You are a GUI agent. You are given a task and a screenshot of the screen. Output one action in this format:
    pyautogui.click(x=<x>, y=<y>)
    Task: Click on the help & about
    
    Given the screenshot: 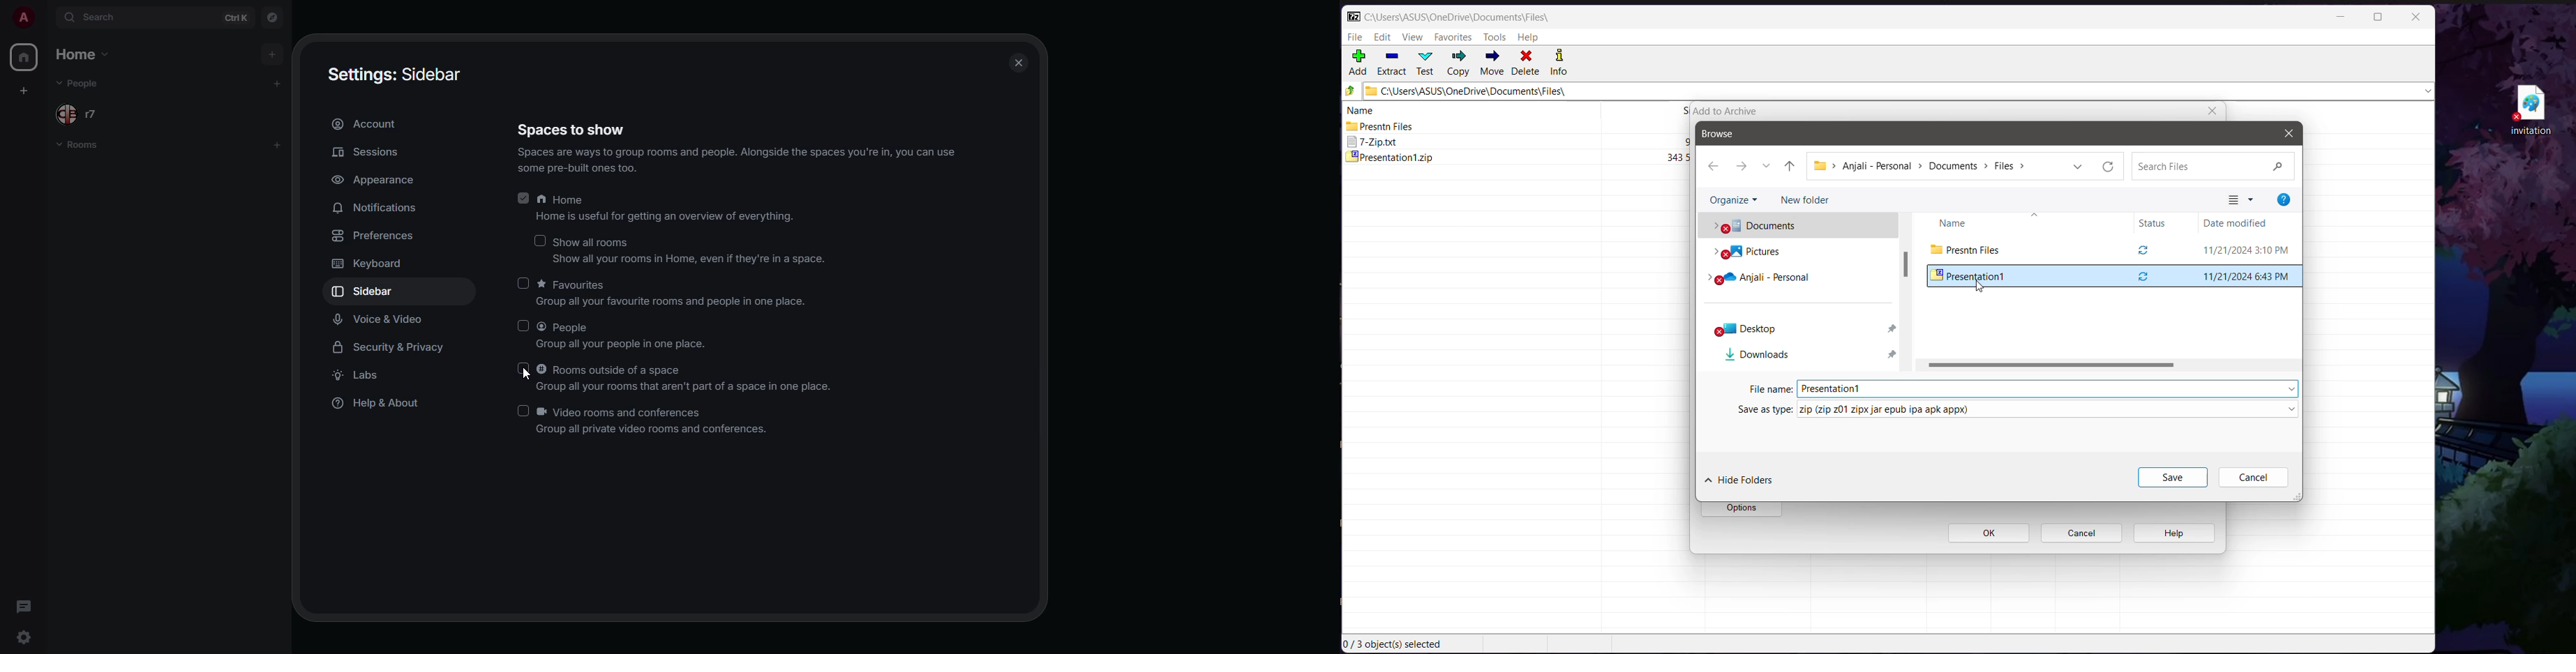 What is the action you would take?
    pyautogui.click(x=381, y=404)
    